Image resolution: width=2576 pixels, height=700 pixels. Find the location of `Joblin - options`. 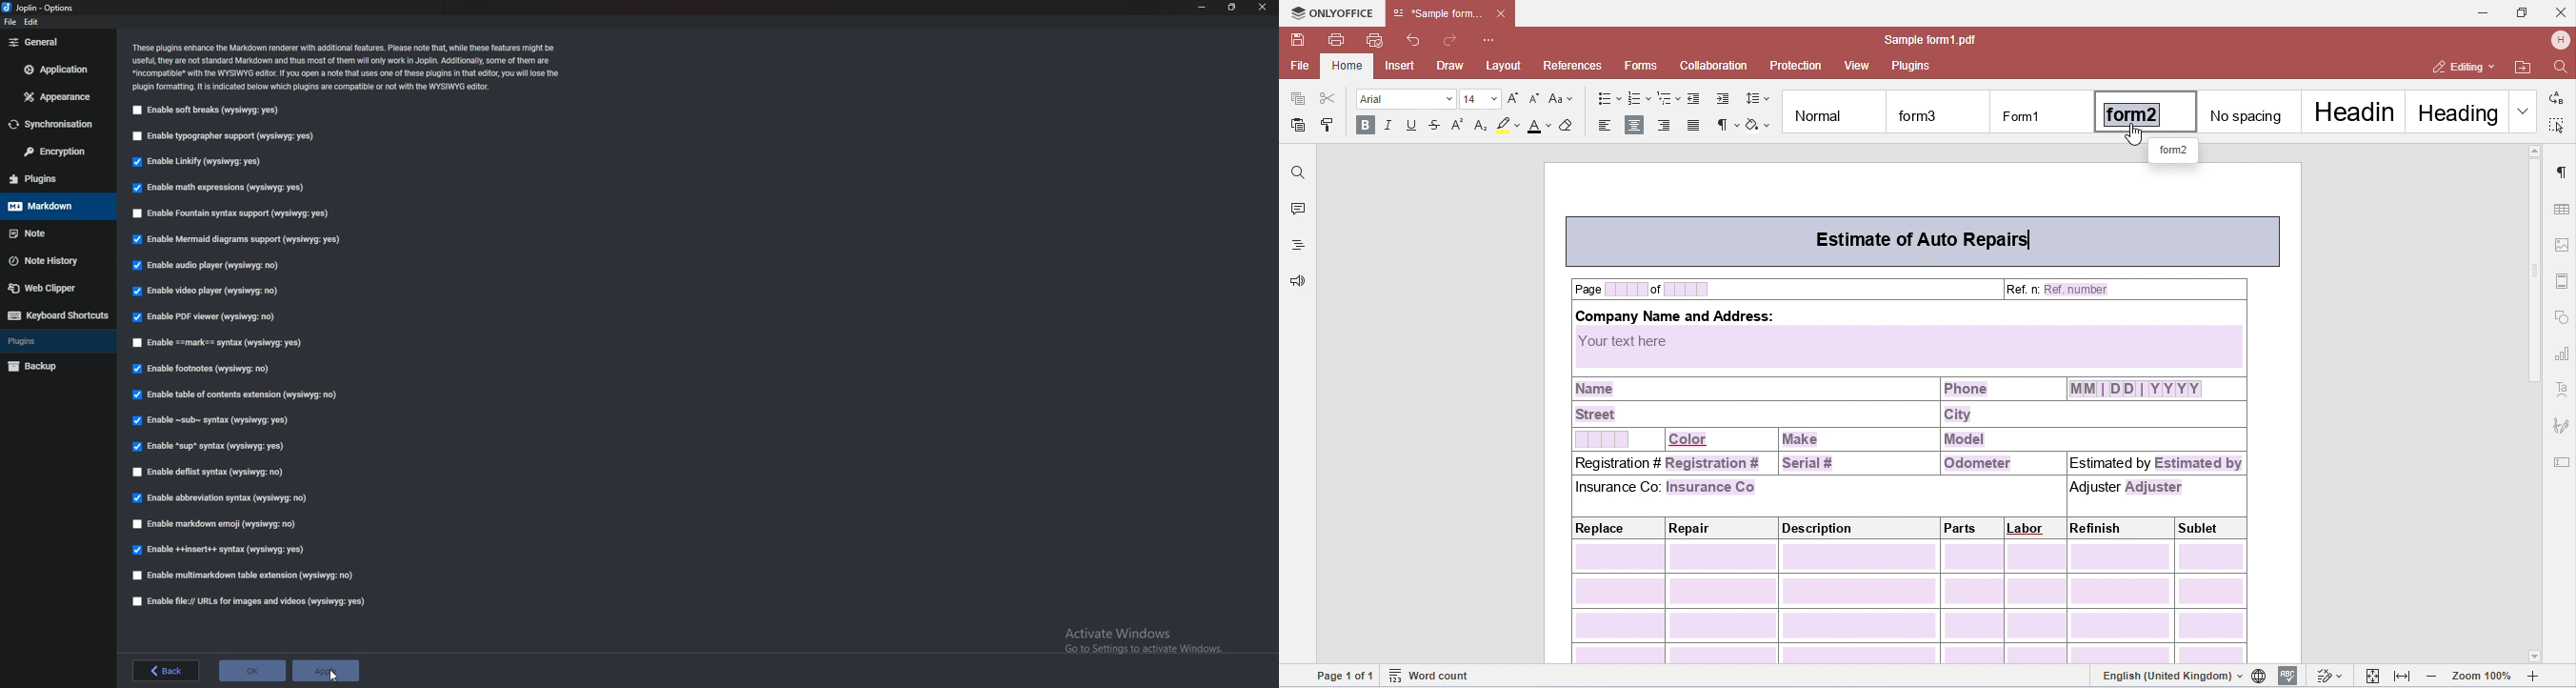

Joblin - options is located at coordinates (45, 7).